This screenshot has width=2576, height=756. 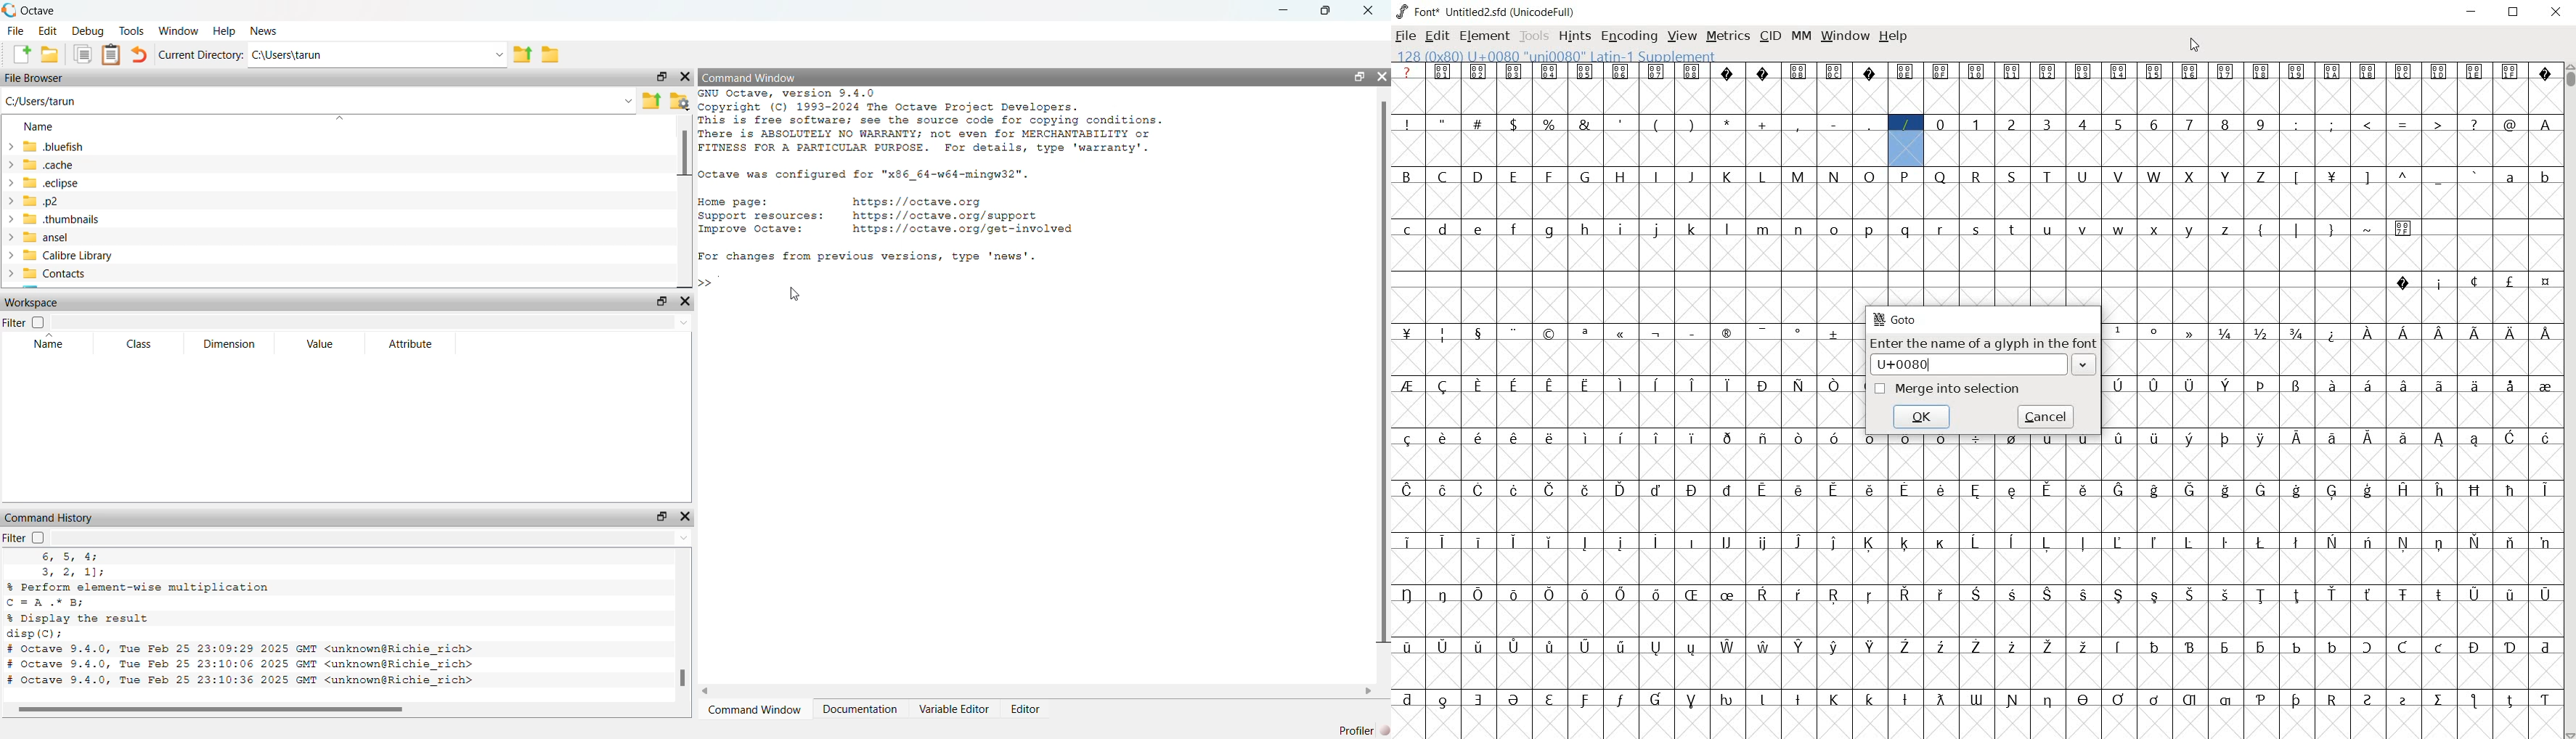 What do you see at coordinates (2188, 386) in the screenshot?
I see `glyph` at bounding box center [2188, 386].